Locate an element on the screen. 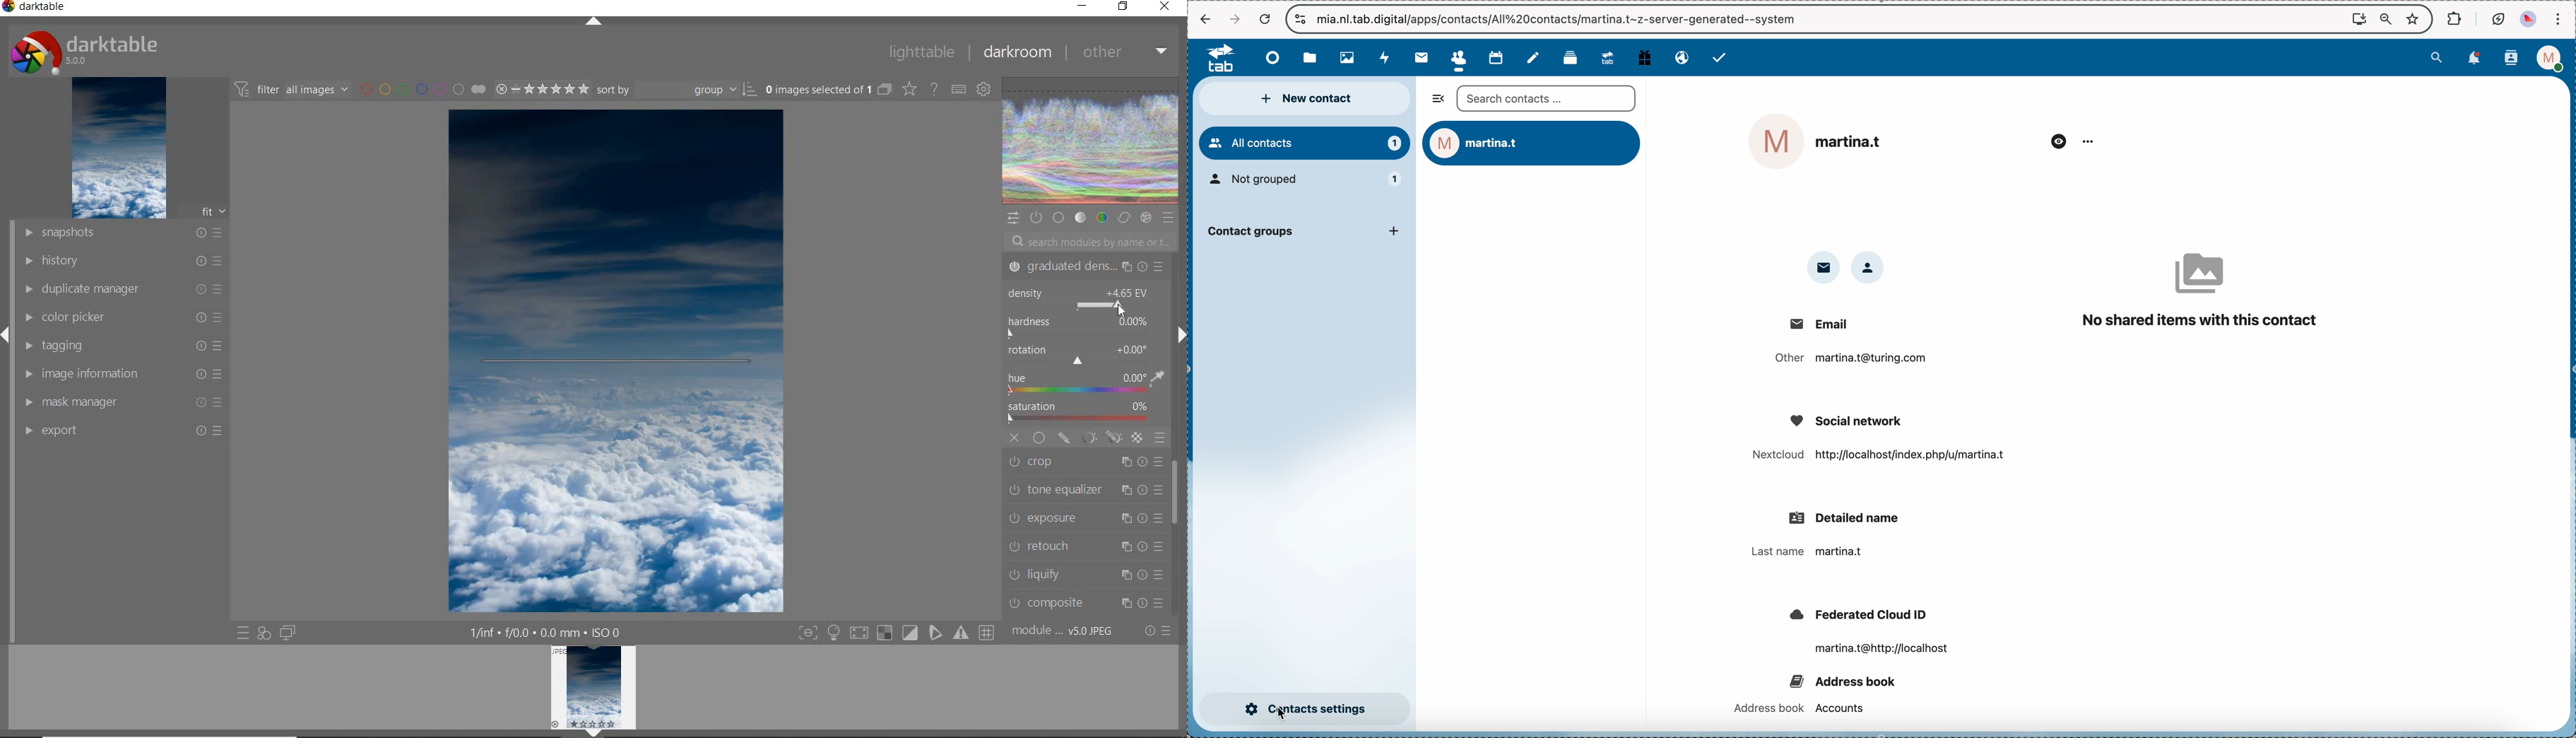 Image resolution: width=2576 pixels, height=756 pixels. click on contacts is located at coordinates (1457, 58).